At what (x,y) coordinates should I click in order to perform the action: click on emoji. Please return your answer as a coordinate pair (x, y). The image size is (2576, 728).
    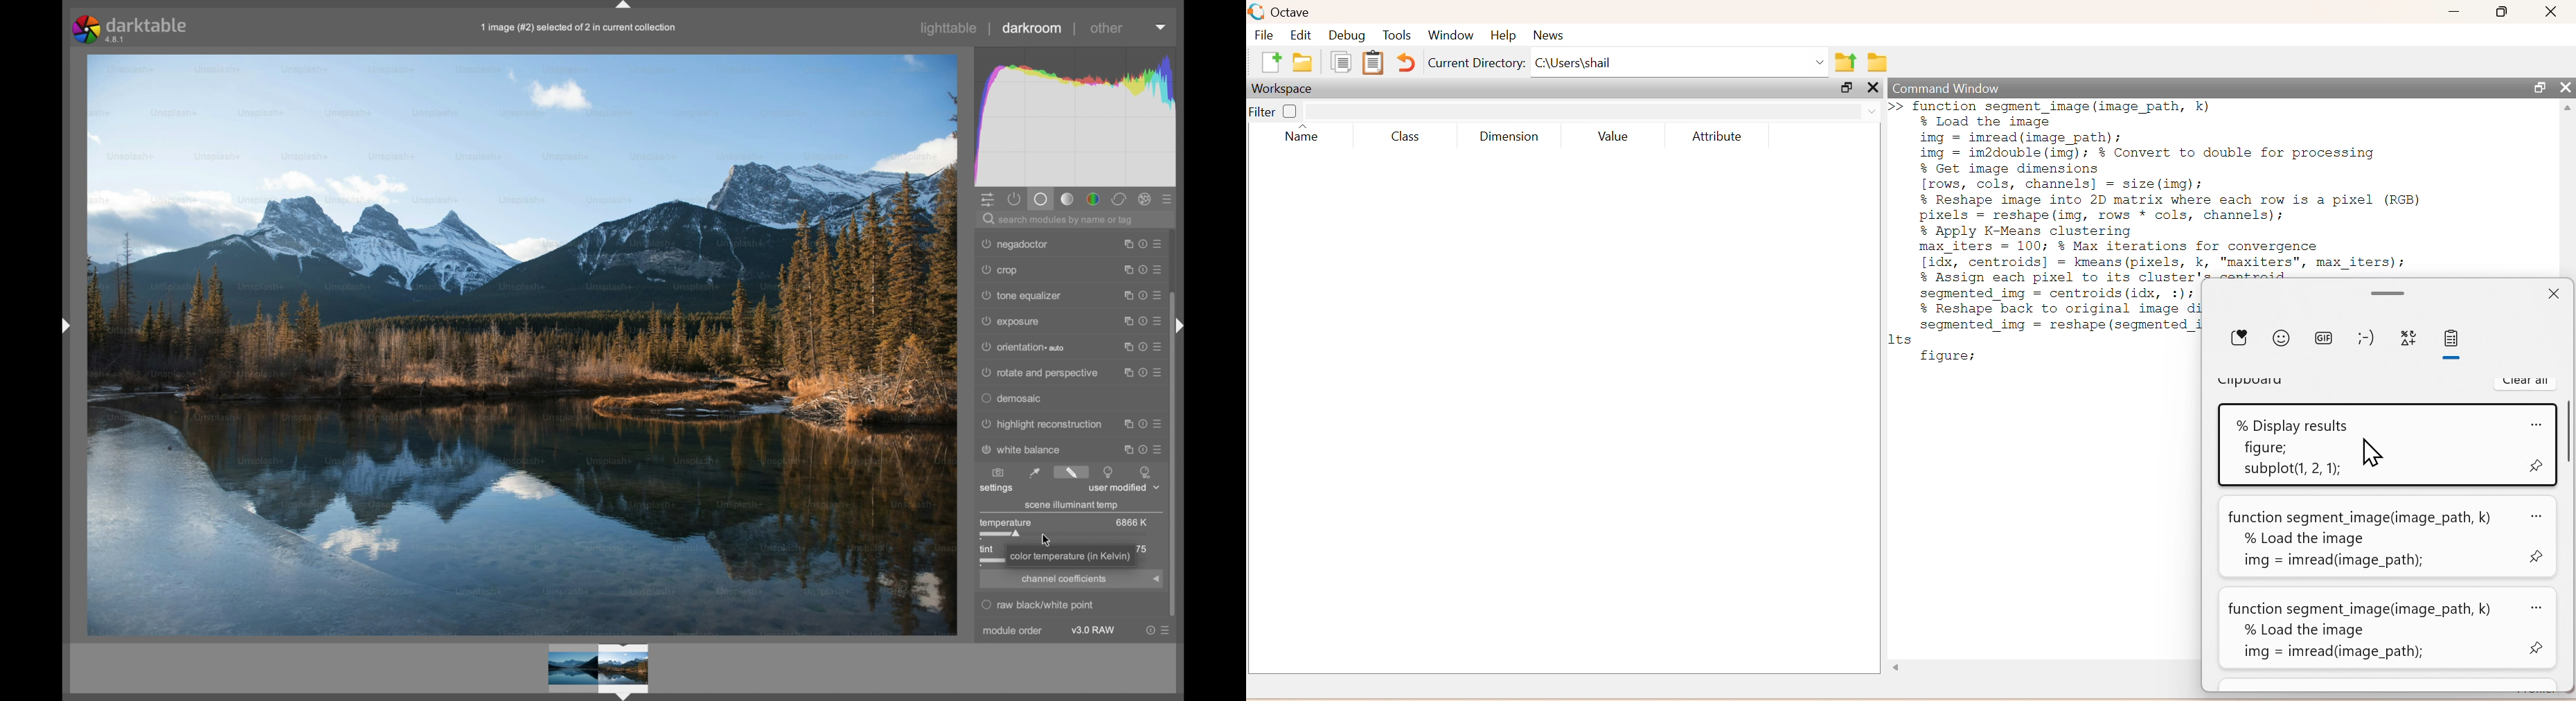
    Looking at the image, I should click on (2372, 337).